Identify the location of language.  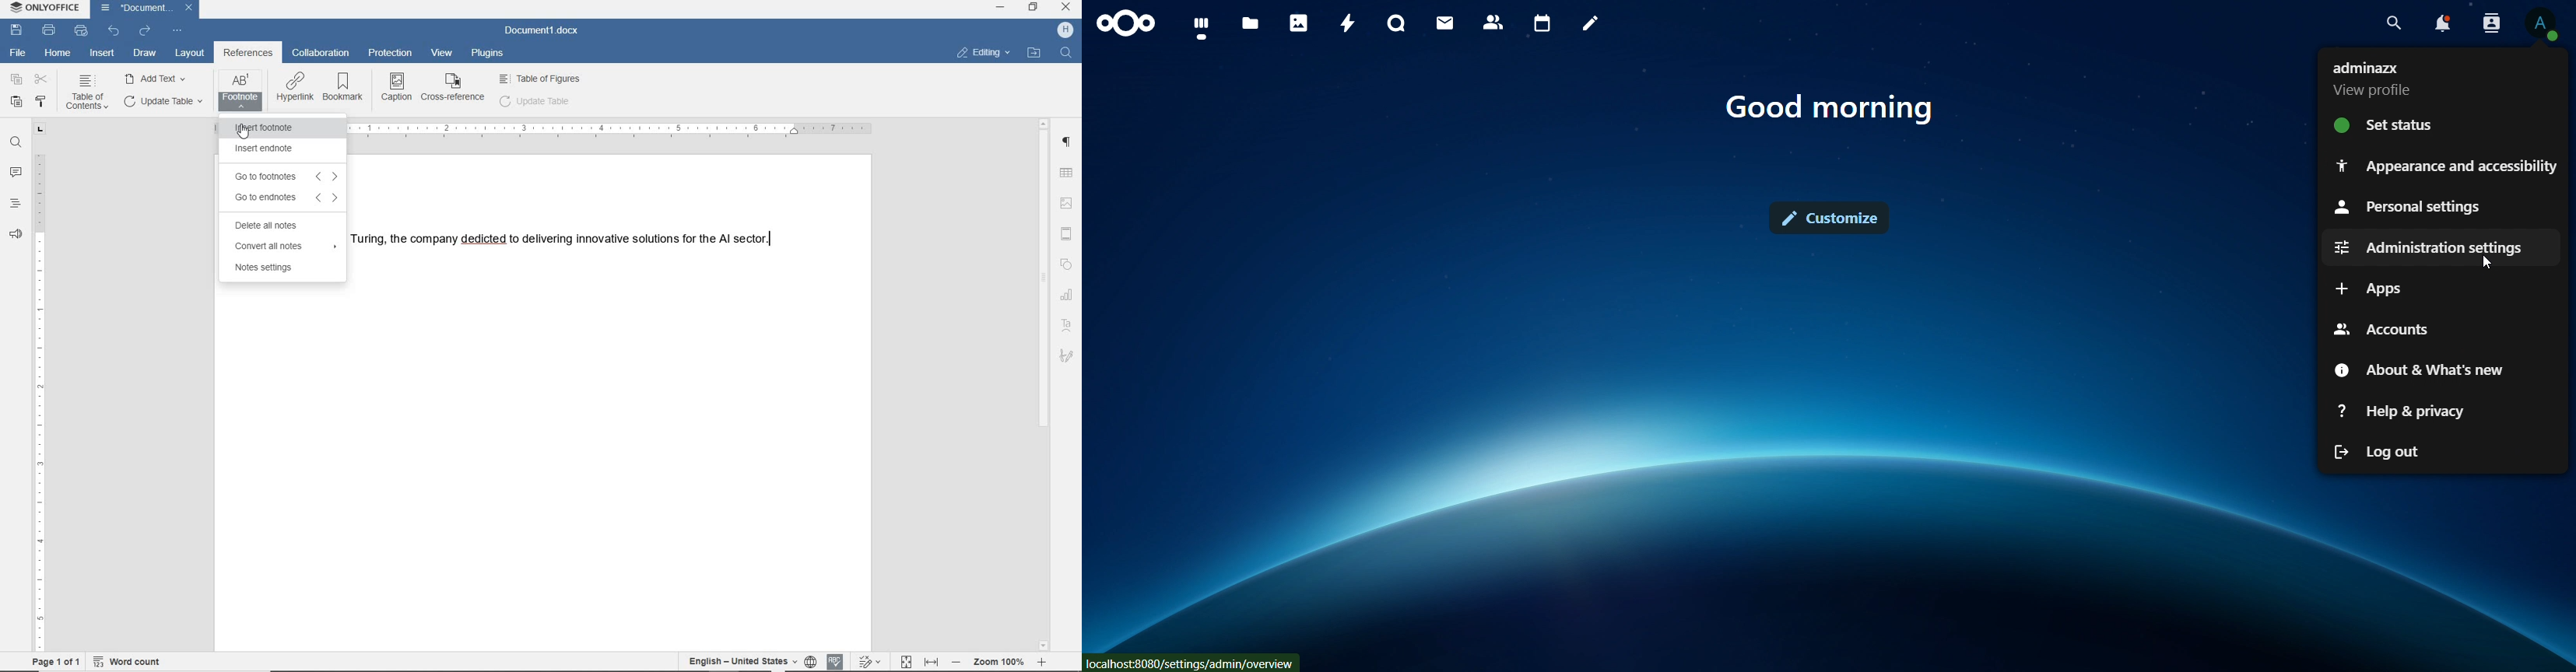
(812, 662).